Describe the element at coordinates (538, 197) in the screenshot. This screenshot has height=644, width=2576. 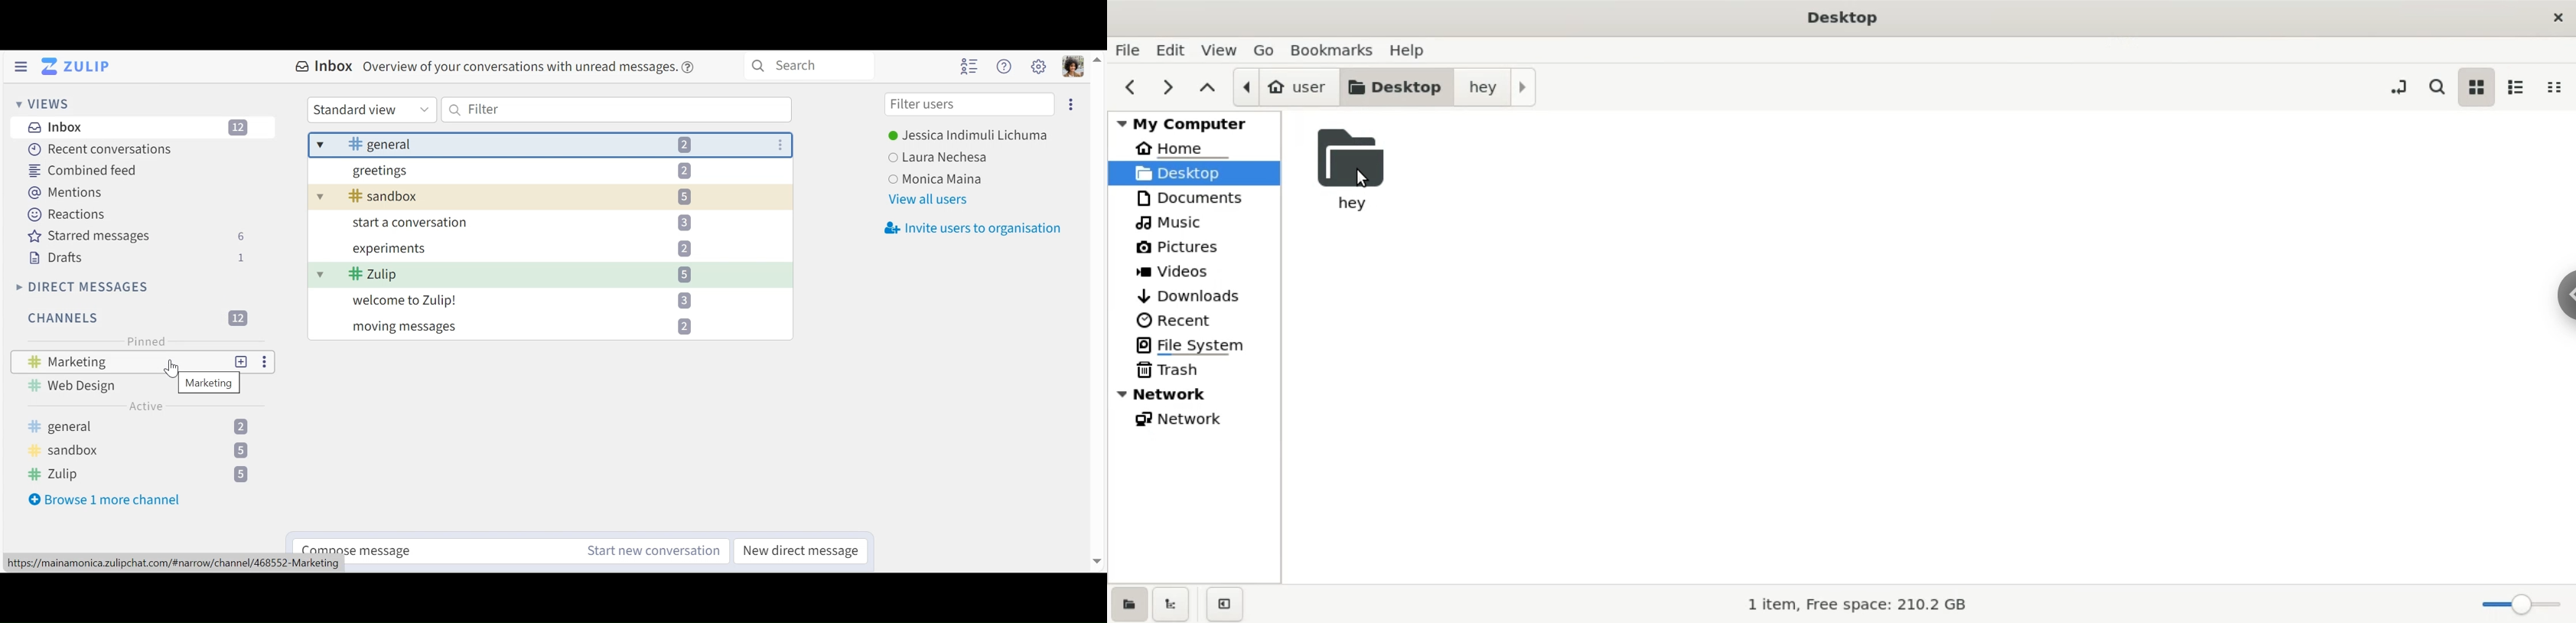
I see ` sandbox` at that location.